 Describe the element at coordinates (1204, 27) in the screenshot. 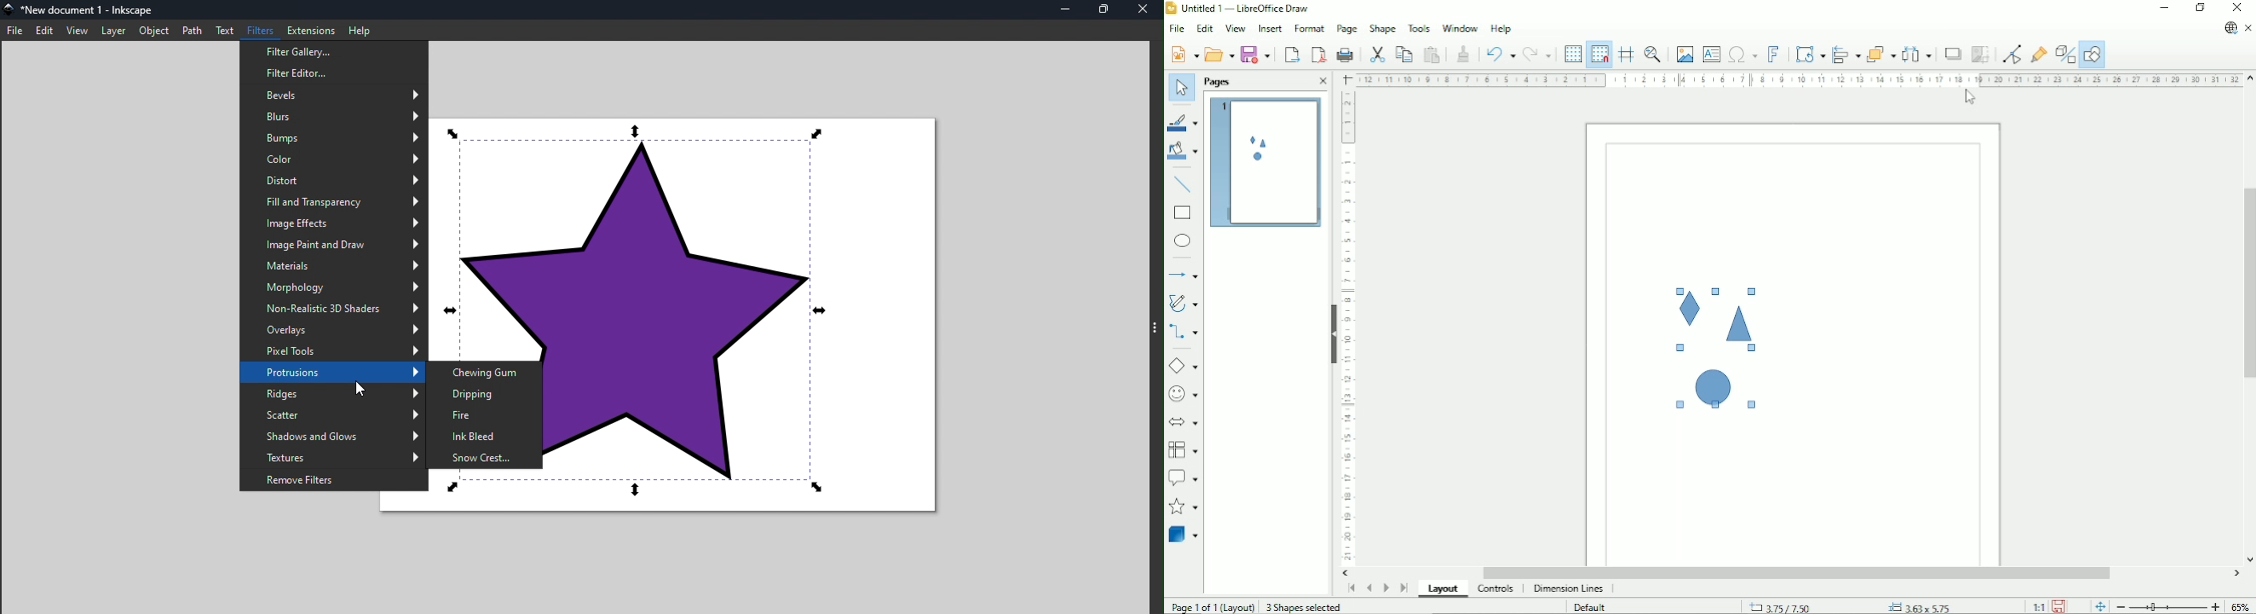

I see `Edit` at that location.